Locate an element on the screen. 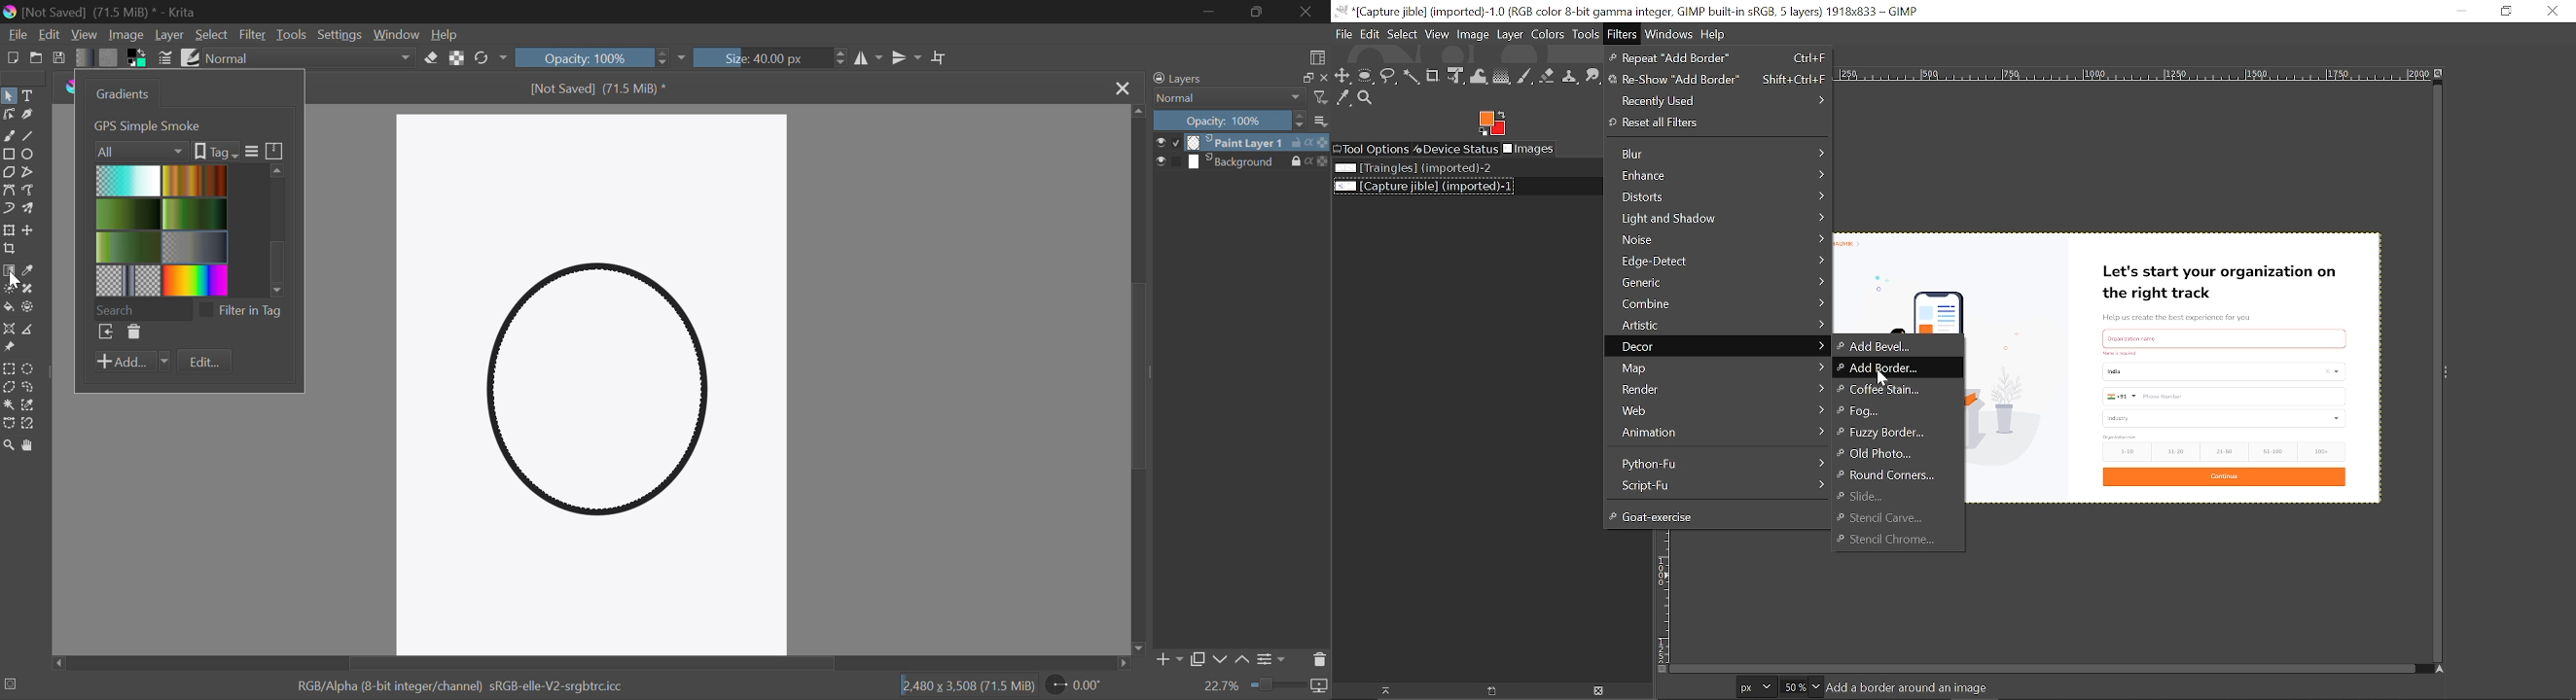 This screenshot has width=2576, height=700. Select is located at coordinates (9, 96).